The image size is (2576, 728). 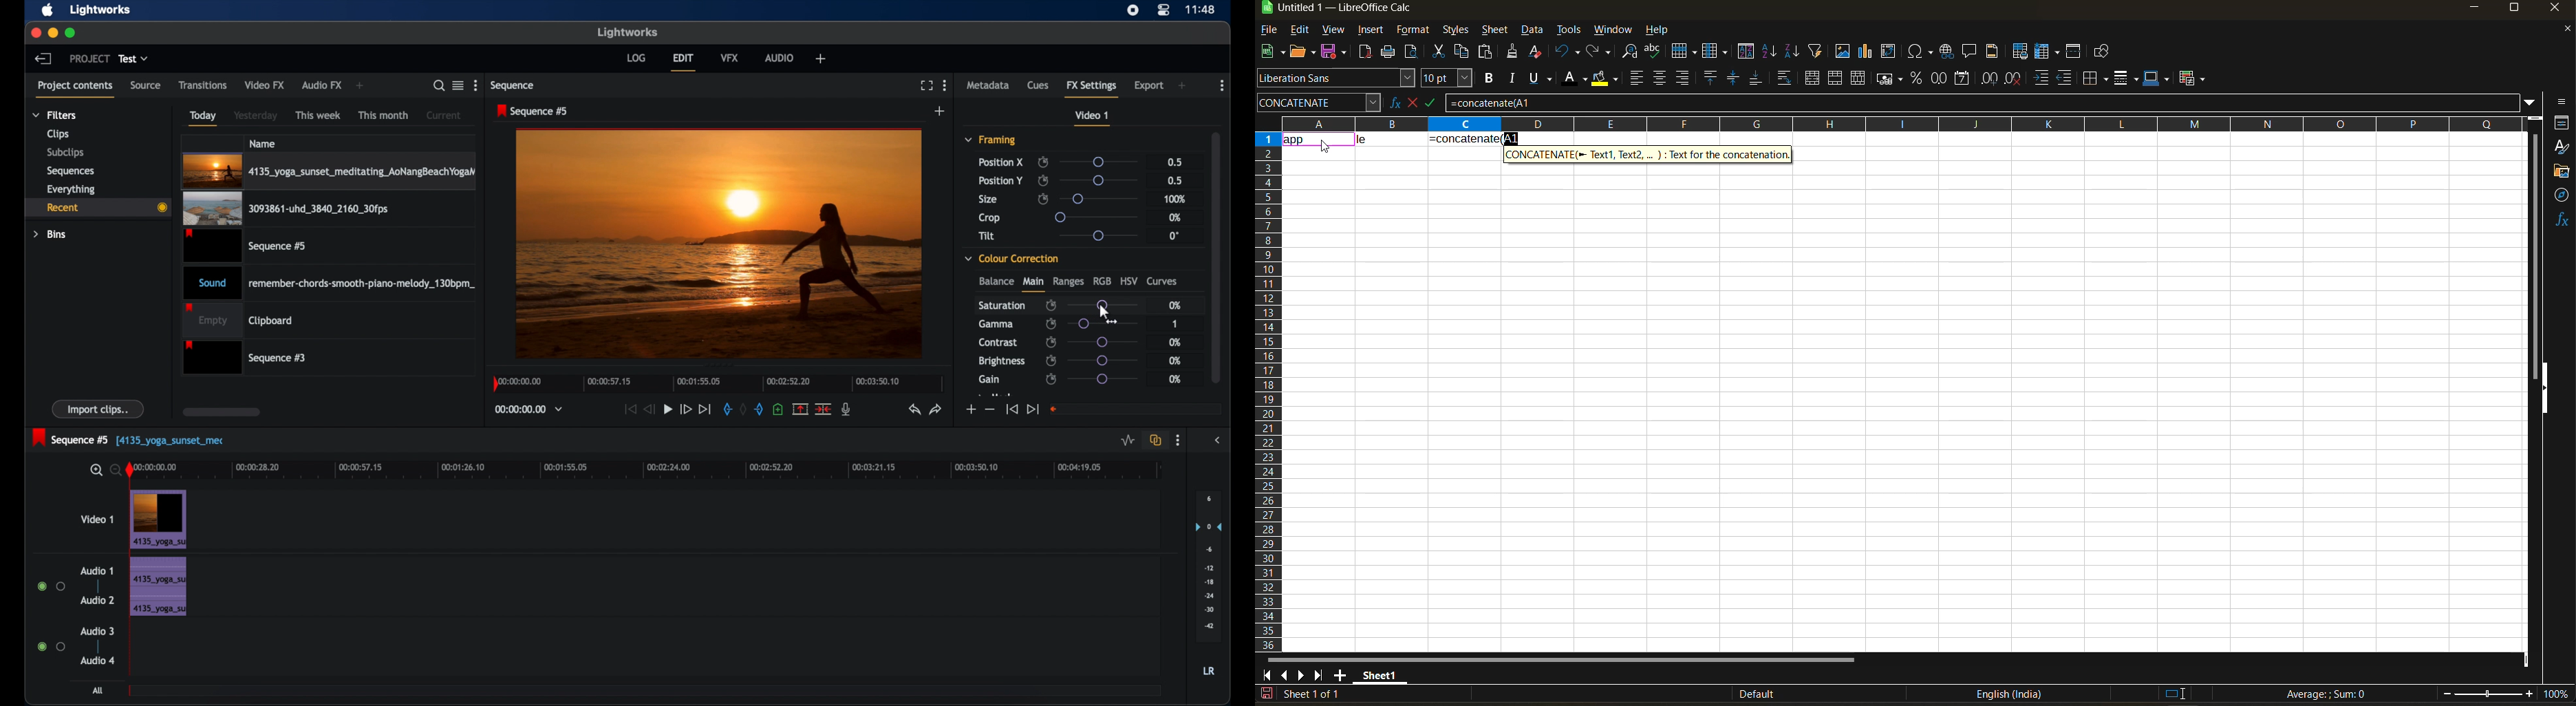 I want to click on merge and center, so click(x=1812, y=80).